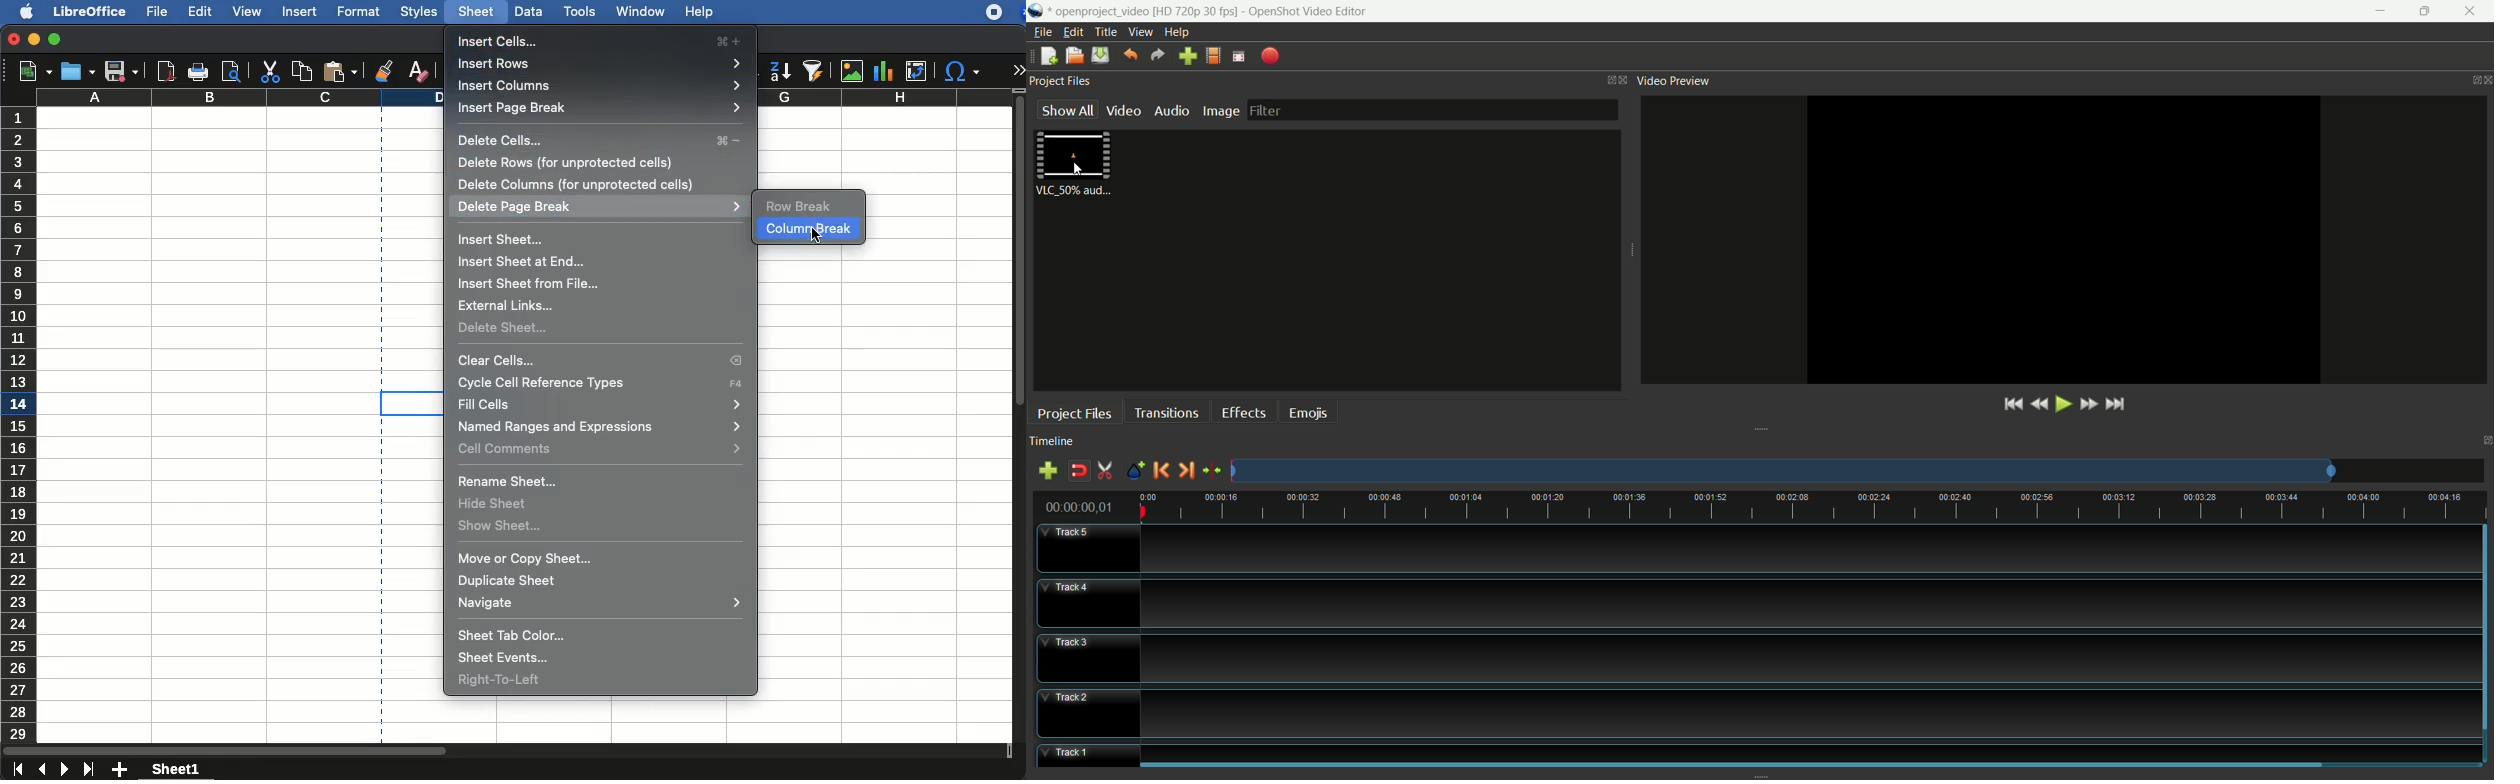  I want to click on centre the timeline on playhead, so click(1212, 471).